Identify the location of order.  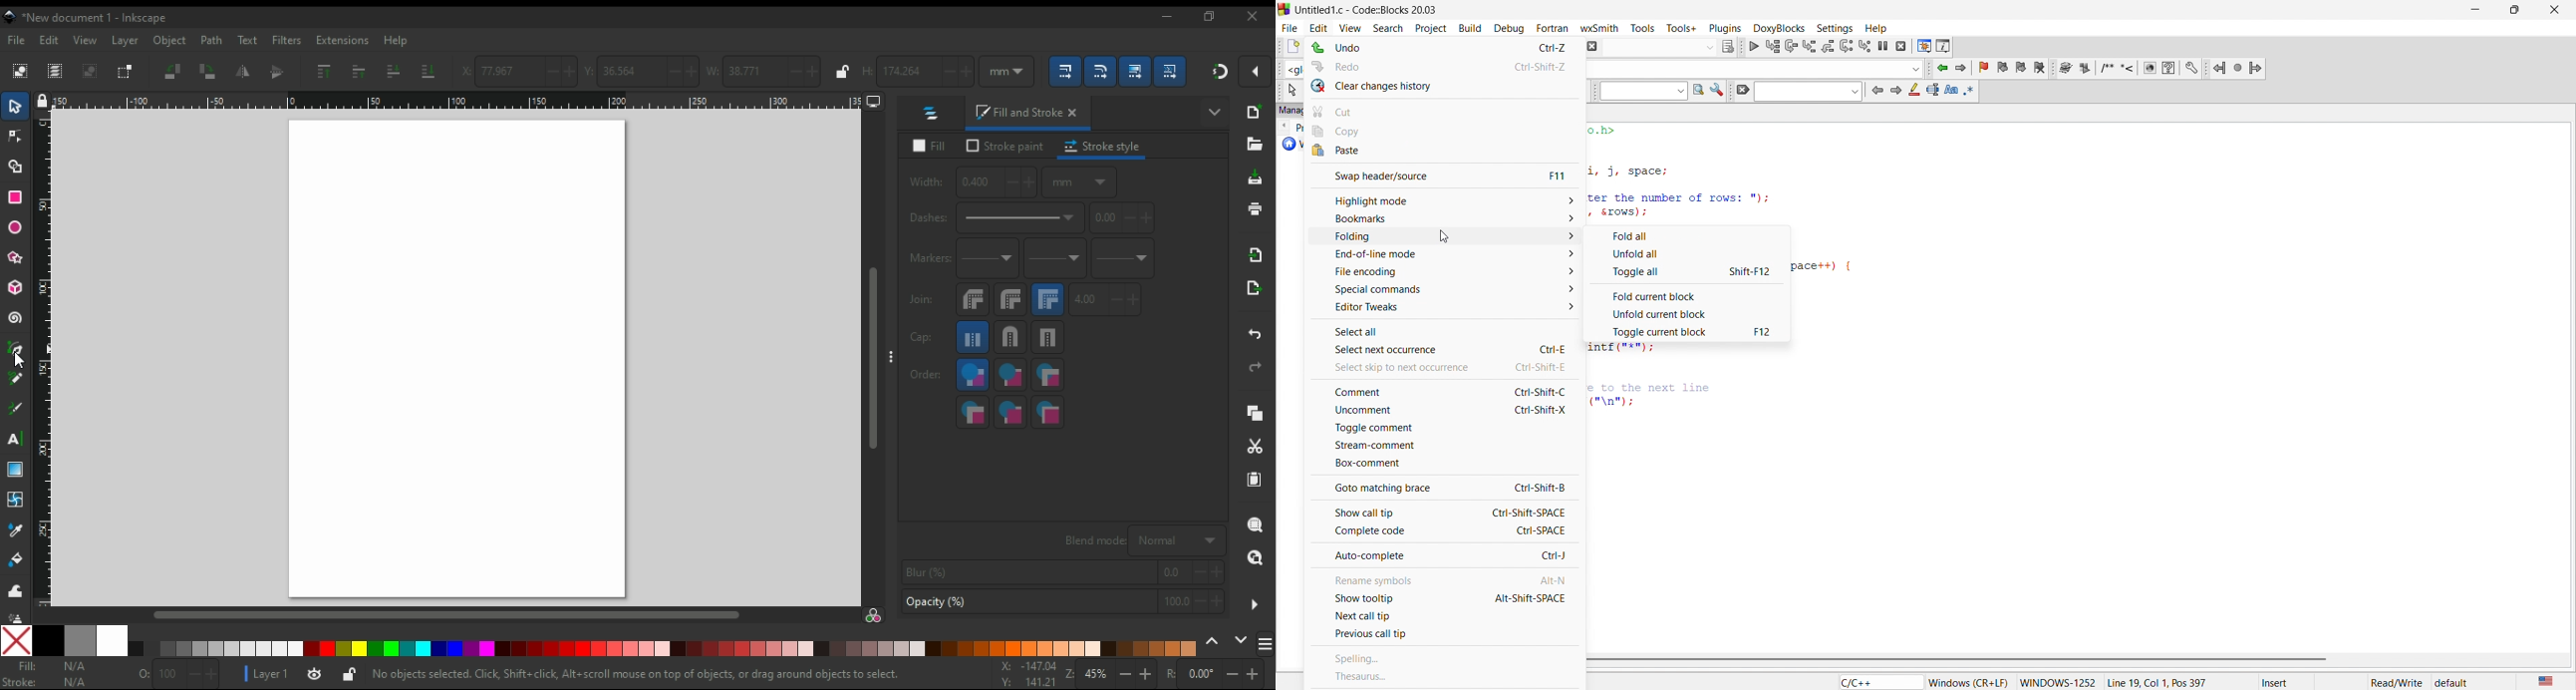
(926, 374).